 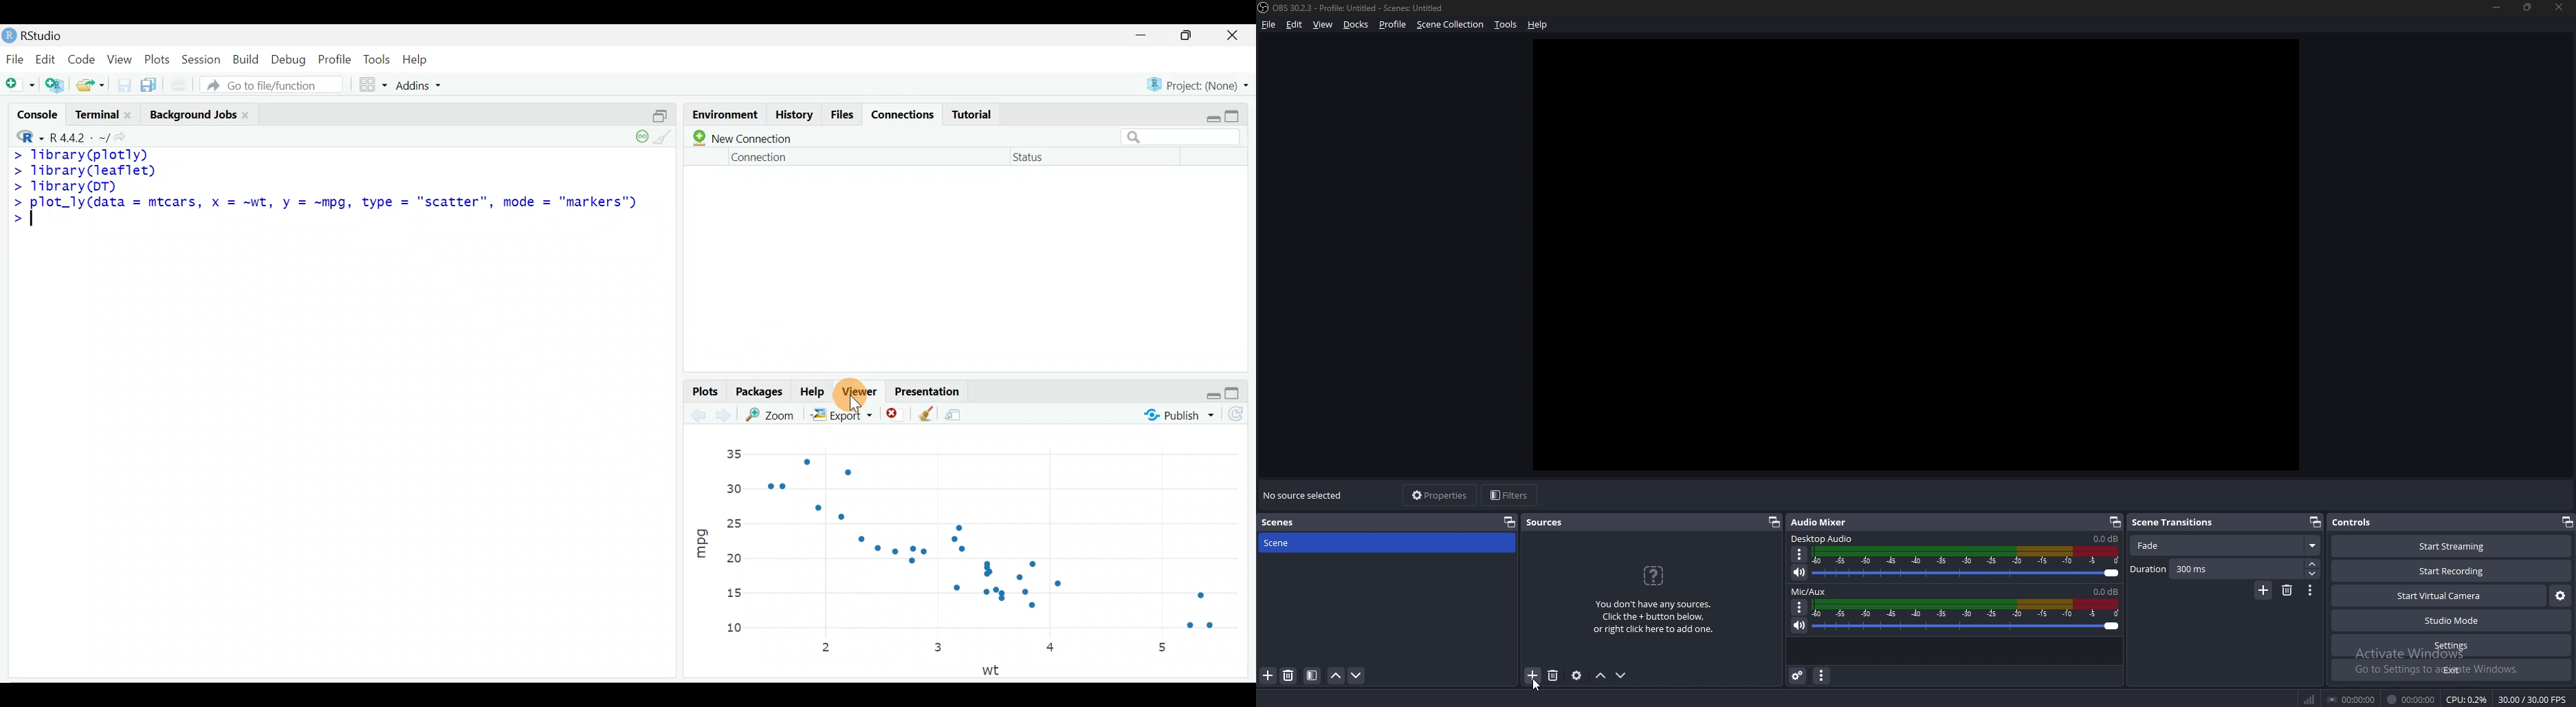 I want to click on Tools, so click(x=378, y=58).